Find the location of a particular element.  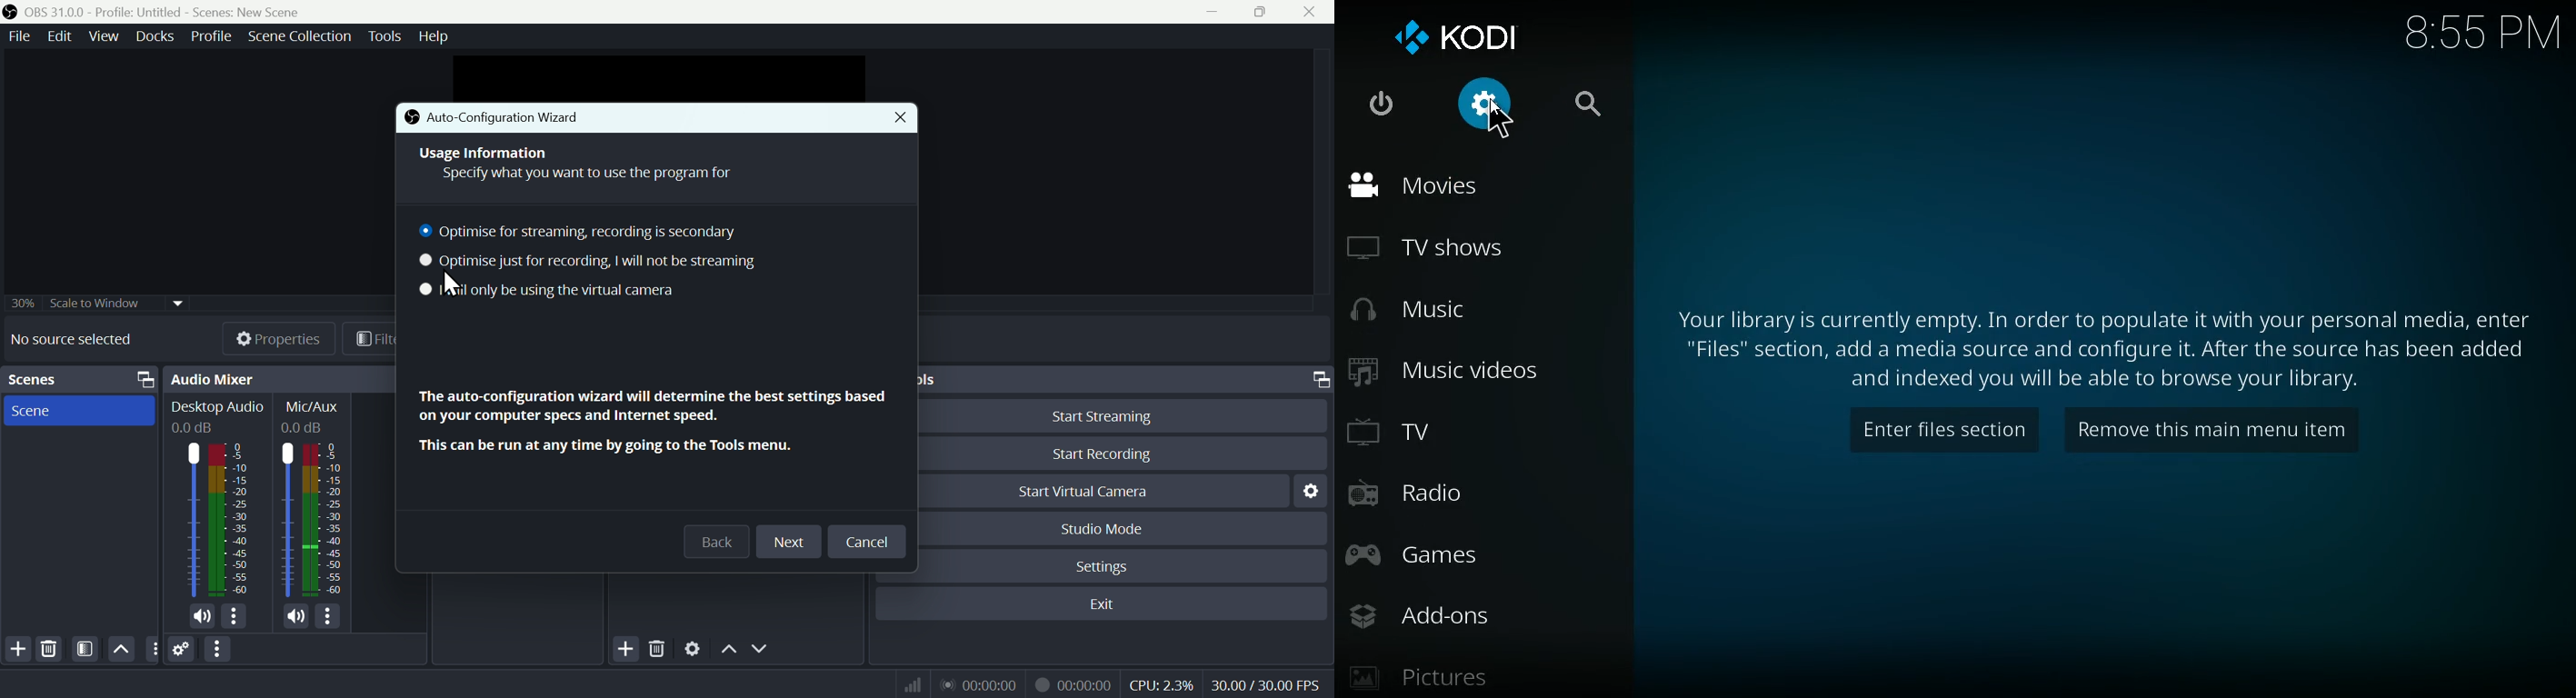

Add is located at coordinates (17, 649).